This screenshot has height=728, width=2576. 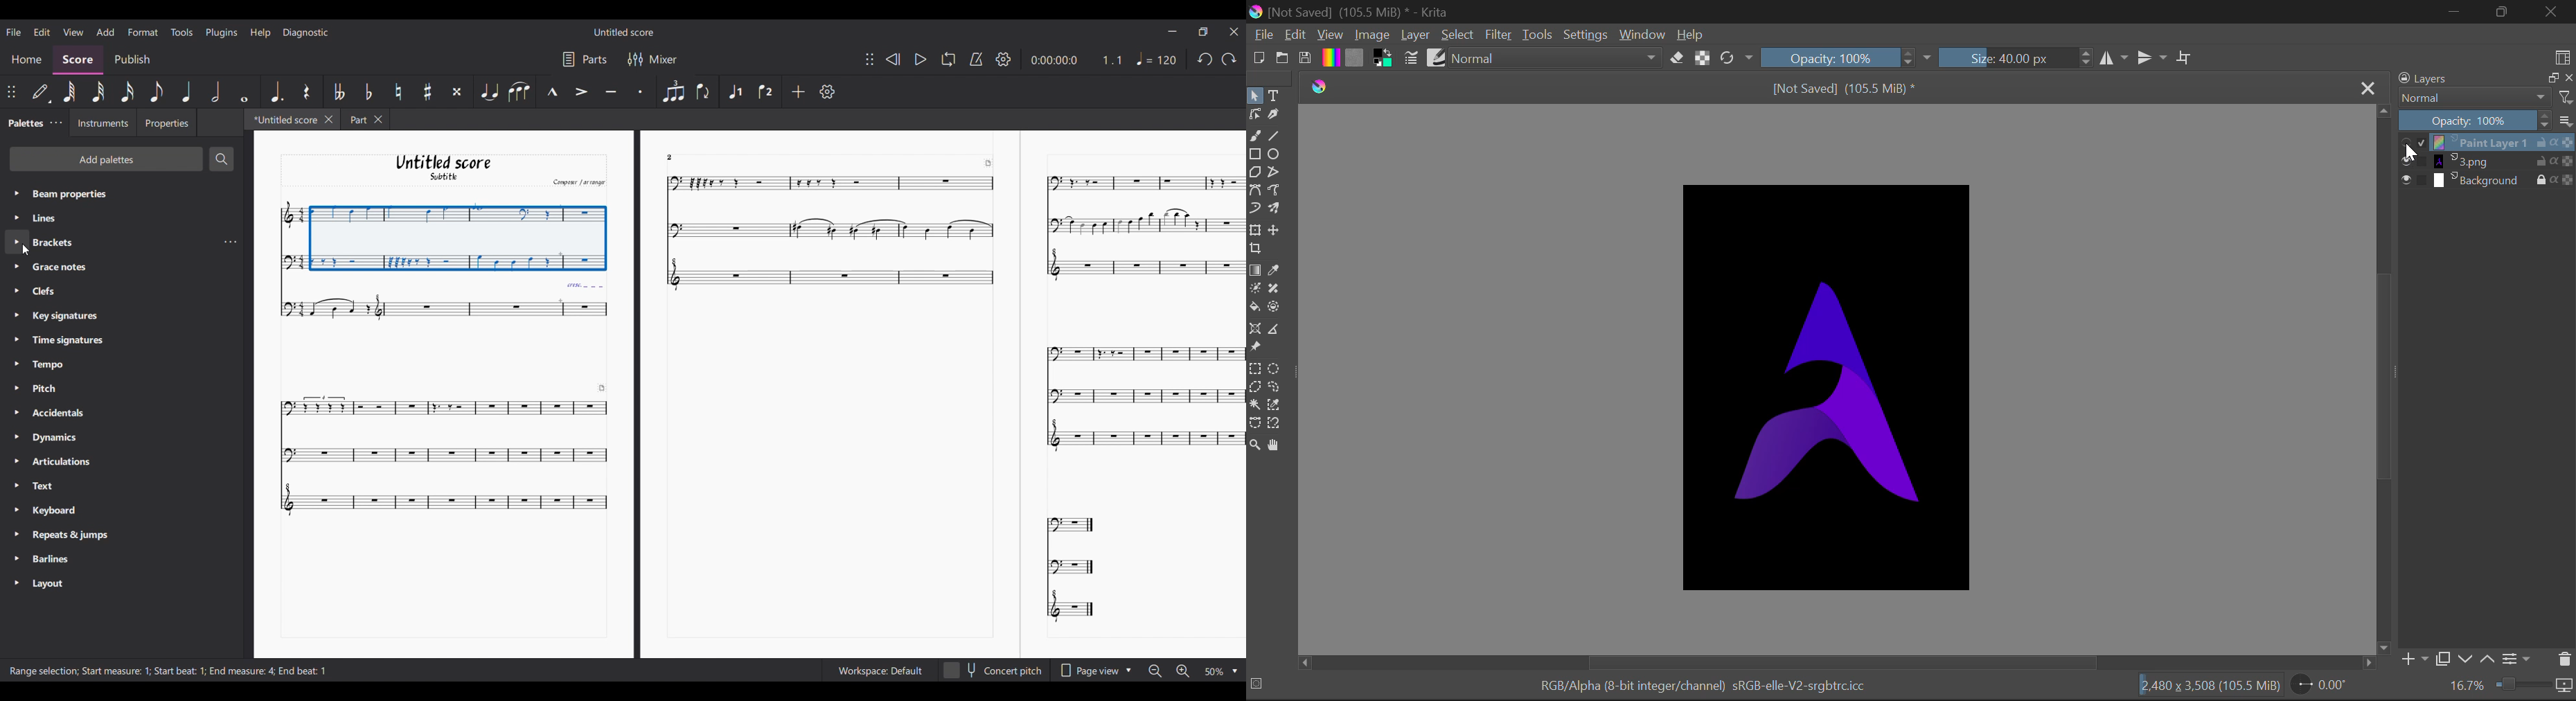 I want to click on Copy Layer, so click(x=2444, y=657).